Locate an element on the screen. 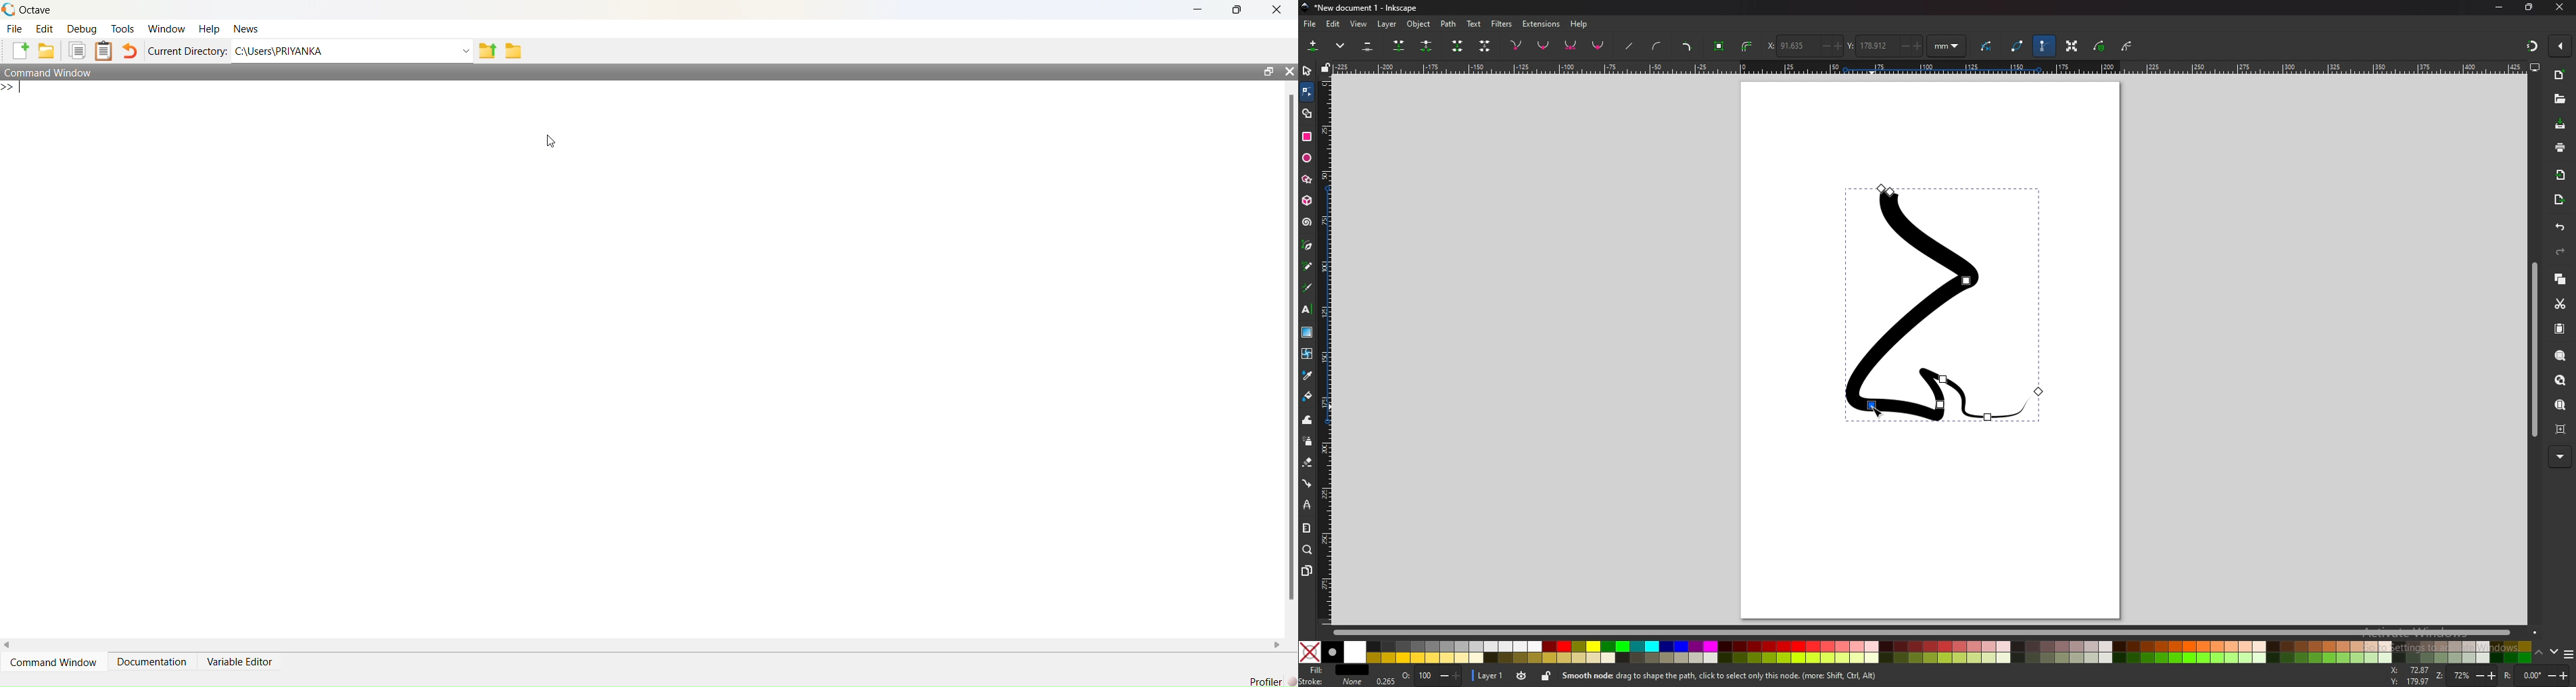 Image resolution: width=2576 pixels, height=700 pixels. measure is located at coordinates (1306, 529).